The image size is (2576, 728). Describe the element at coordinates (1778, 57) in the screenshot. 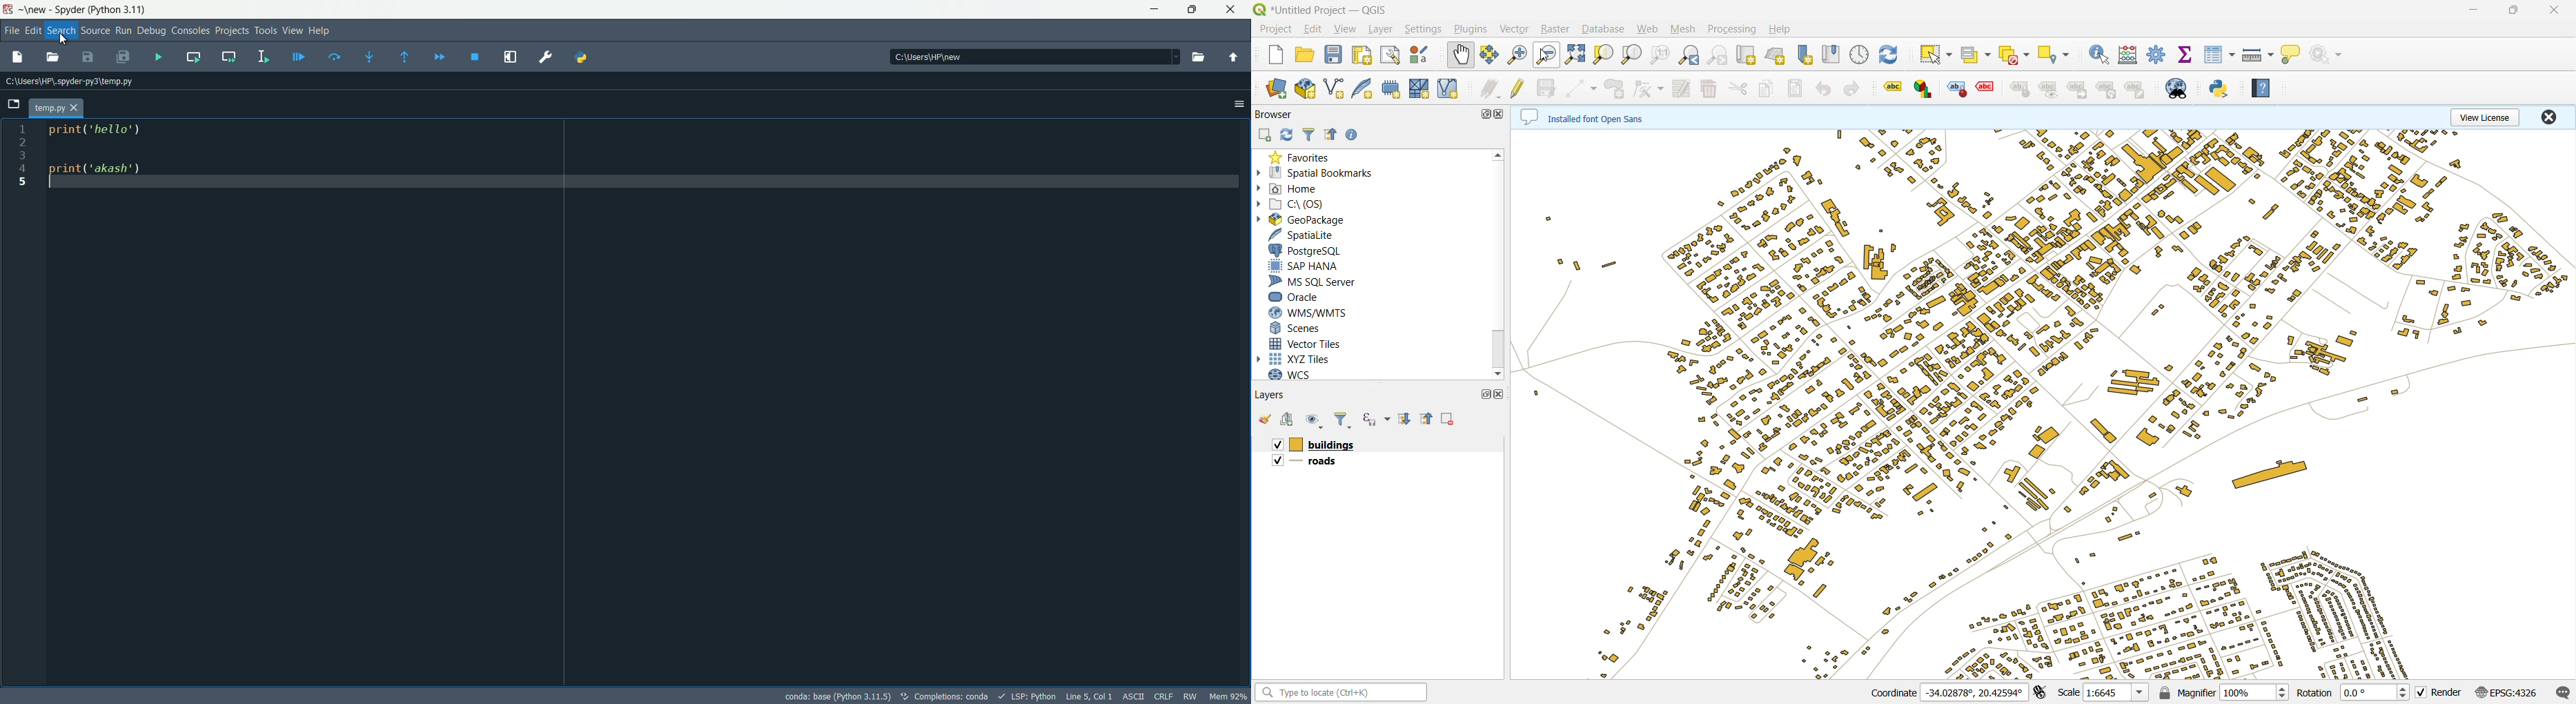

I see `new 3d map` at that location.